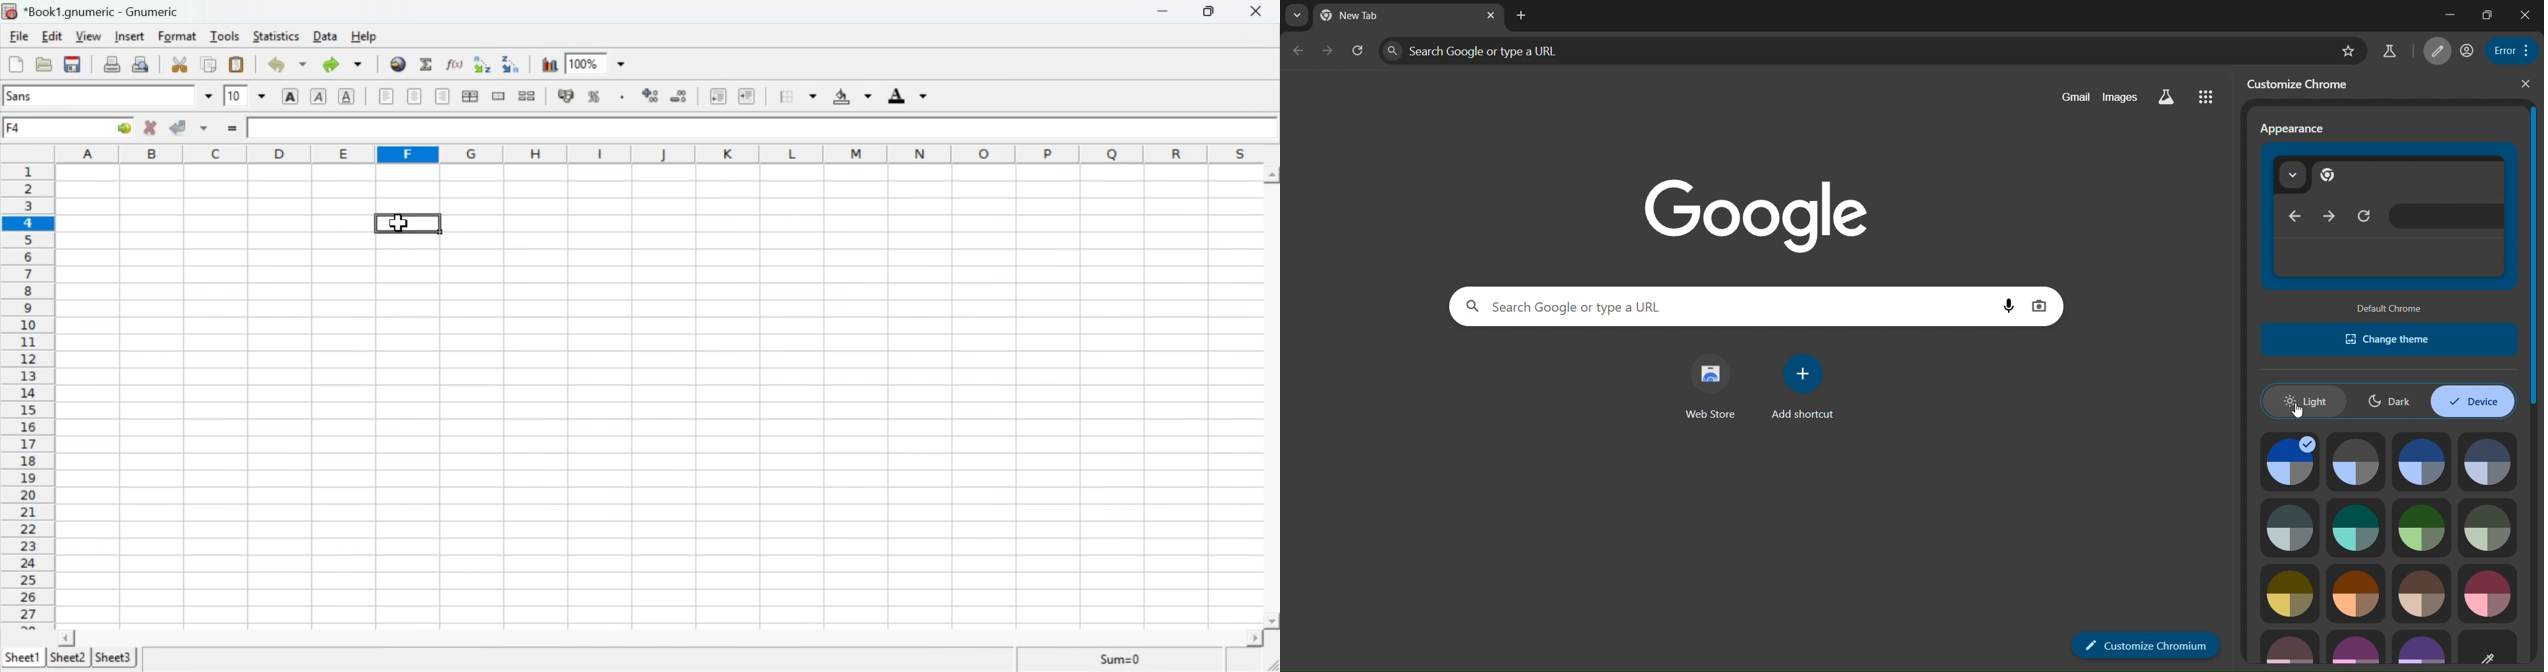 The height and width of the screenshot is (672, 2548). What do you see at coordinates (680, 96) in the screenshot?
I see `Decrease number of decimals` at bounding box center [680, 96].